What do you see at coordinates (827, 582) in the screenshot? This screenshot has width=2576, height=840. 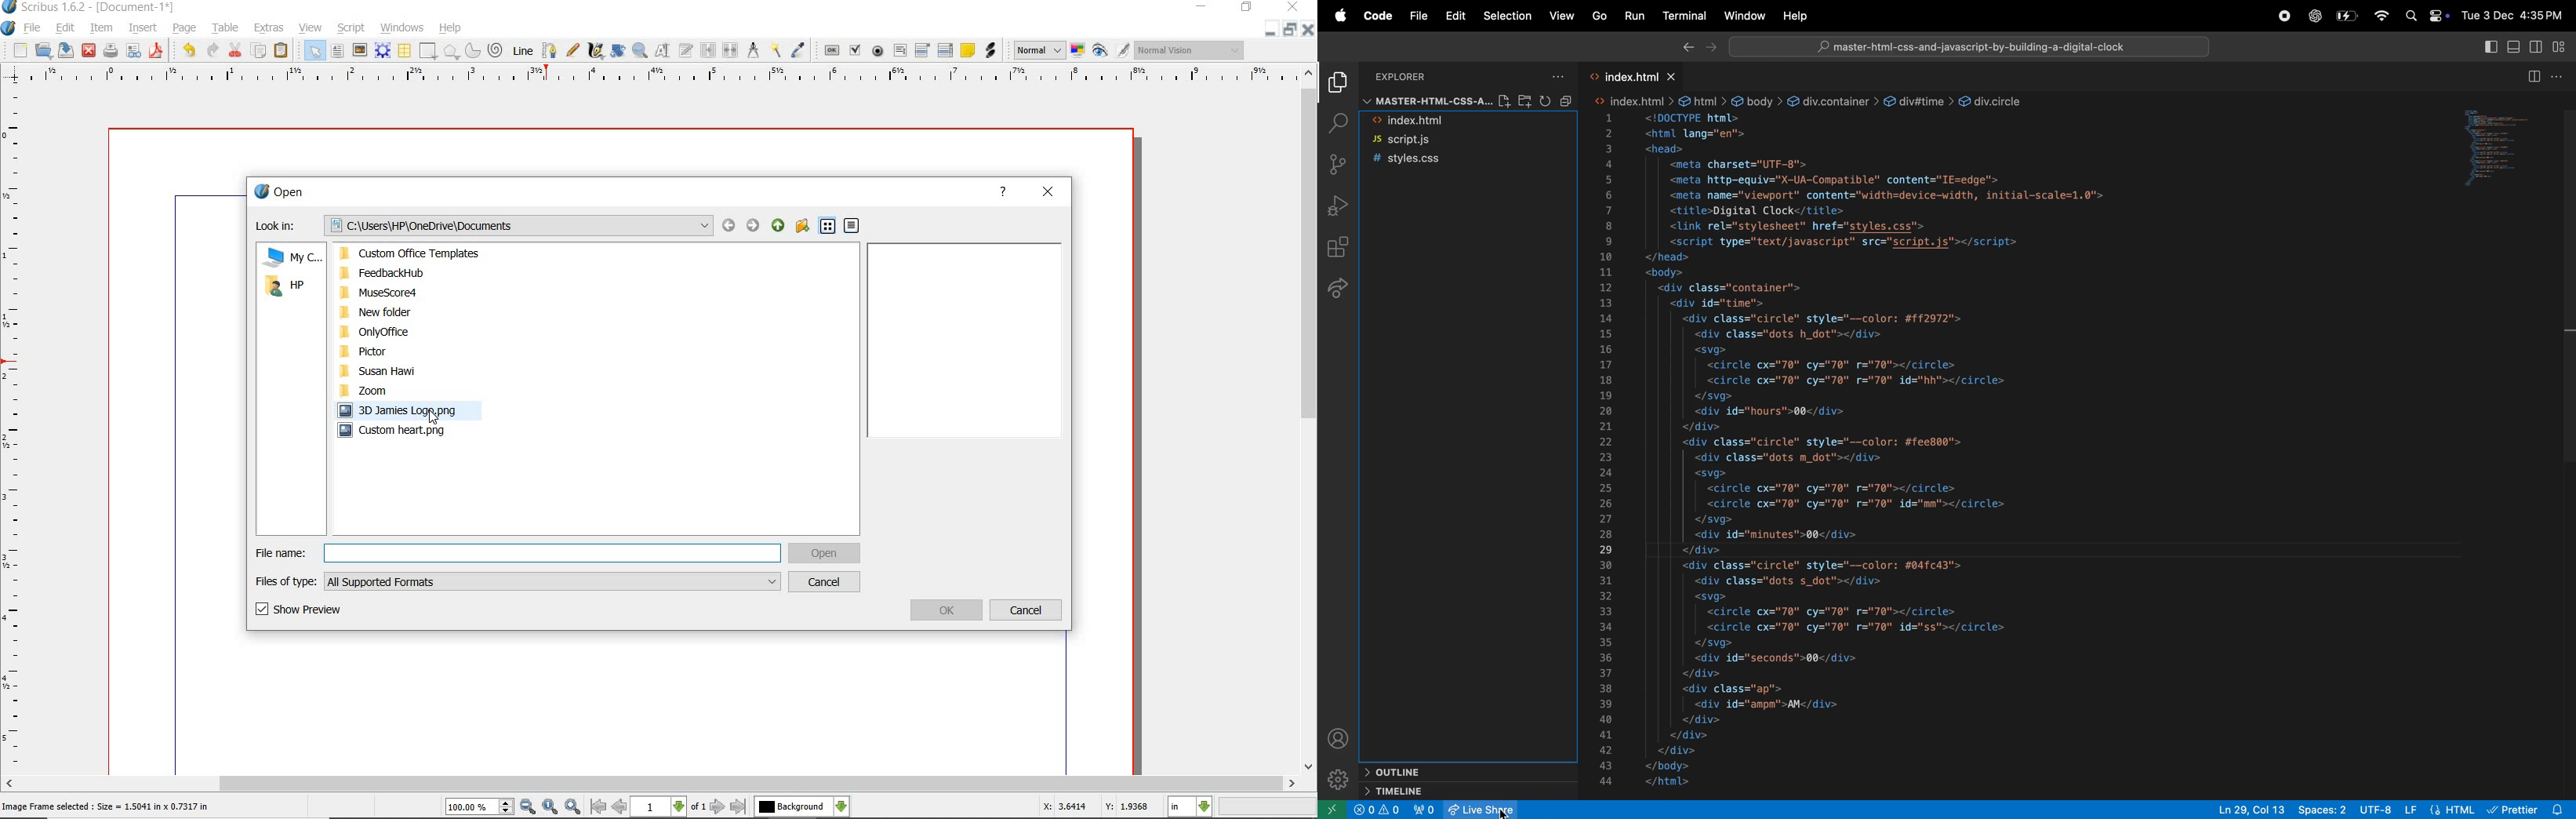 I see `cancel` at bounding box center [827, 582].